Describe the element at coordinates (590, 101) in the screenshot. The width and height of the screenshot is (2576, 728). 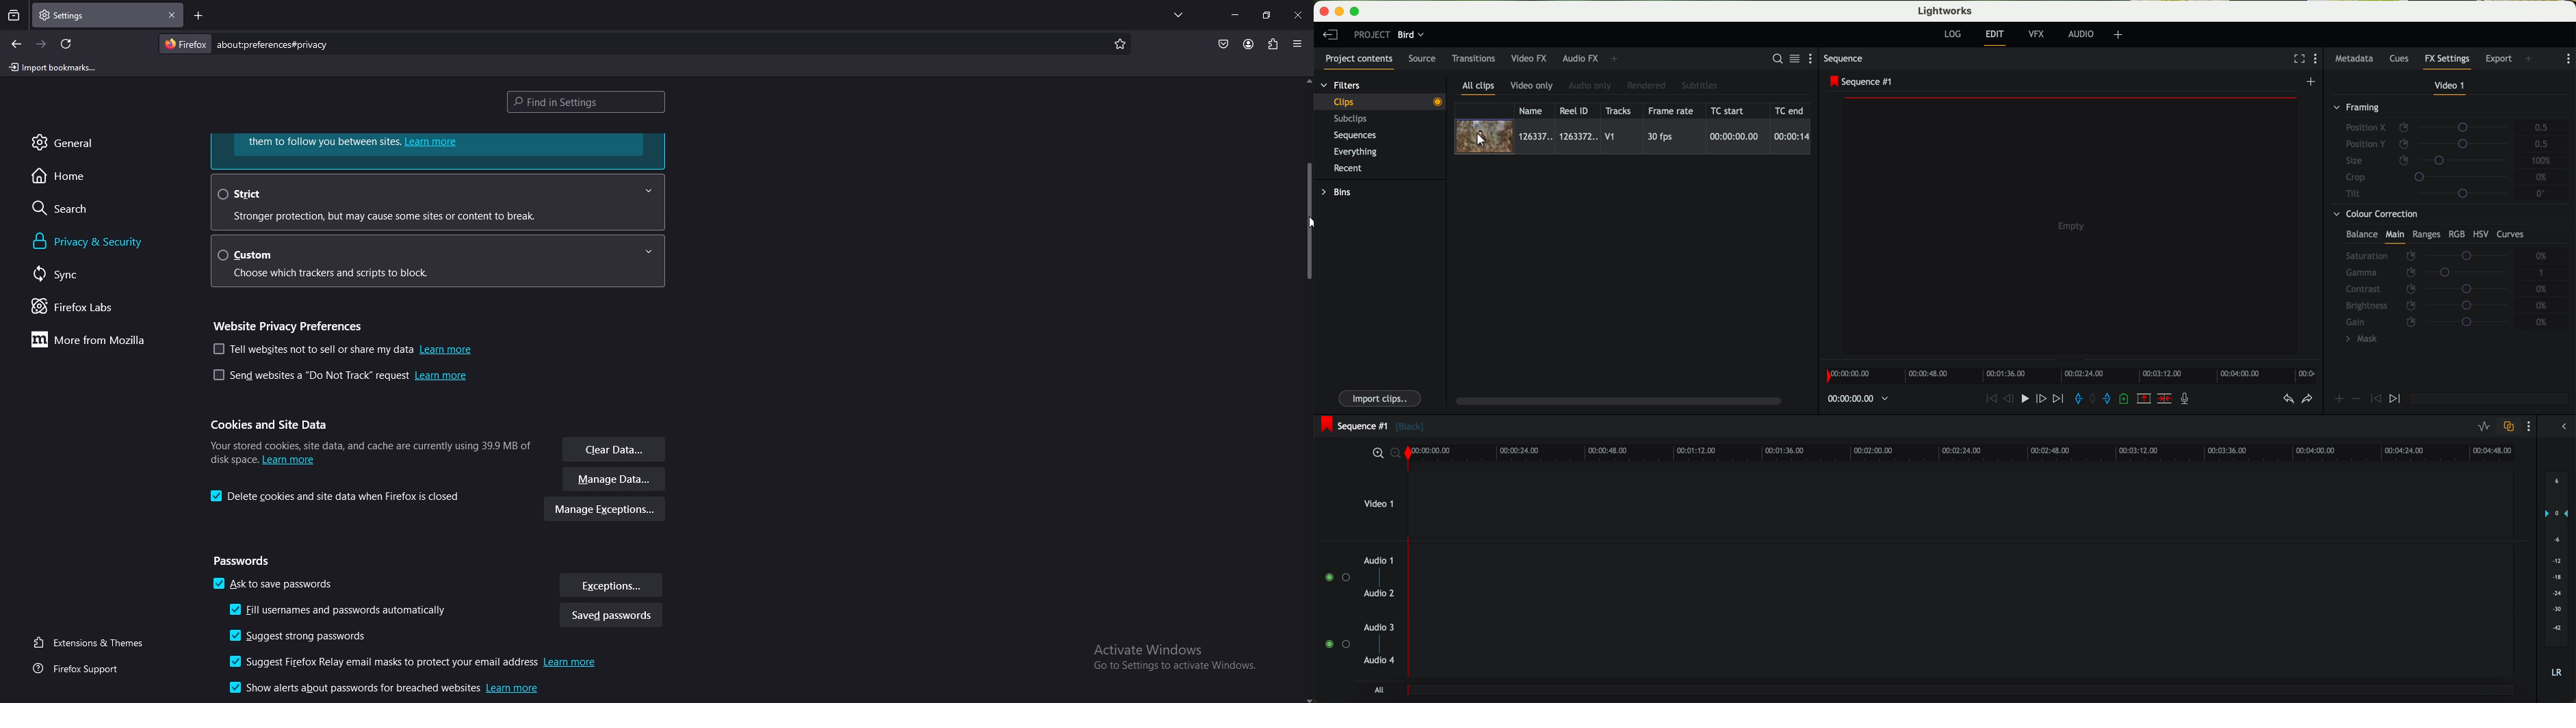
I see `find in settings` at that location.